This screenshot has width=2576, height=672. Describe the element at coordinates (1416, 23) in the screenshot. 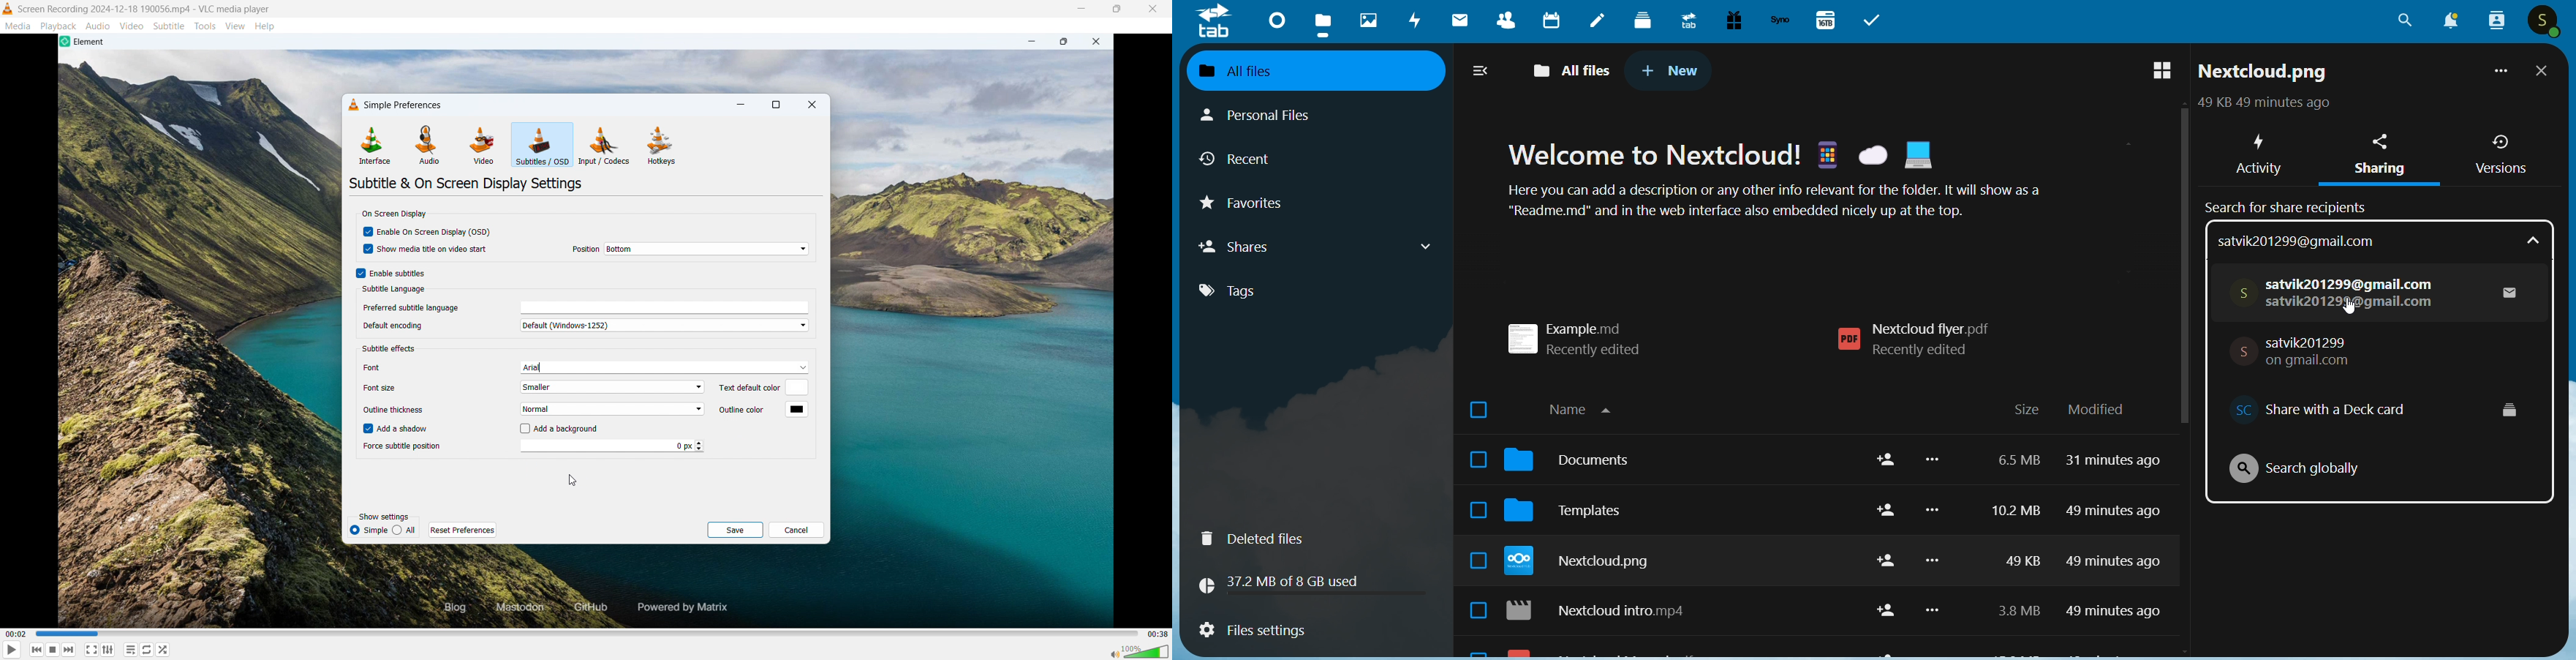

I see `activity` at that location.